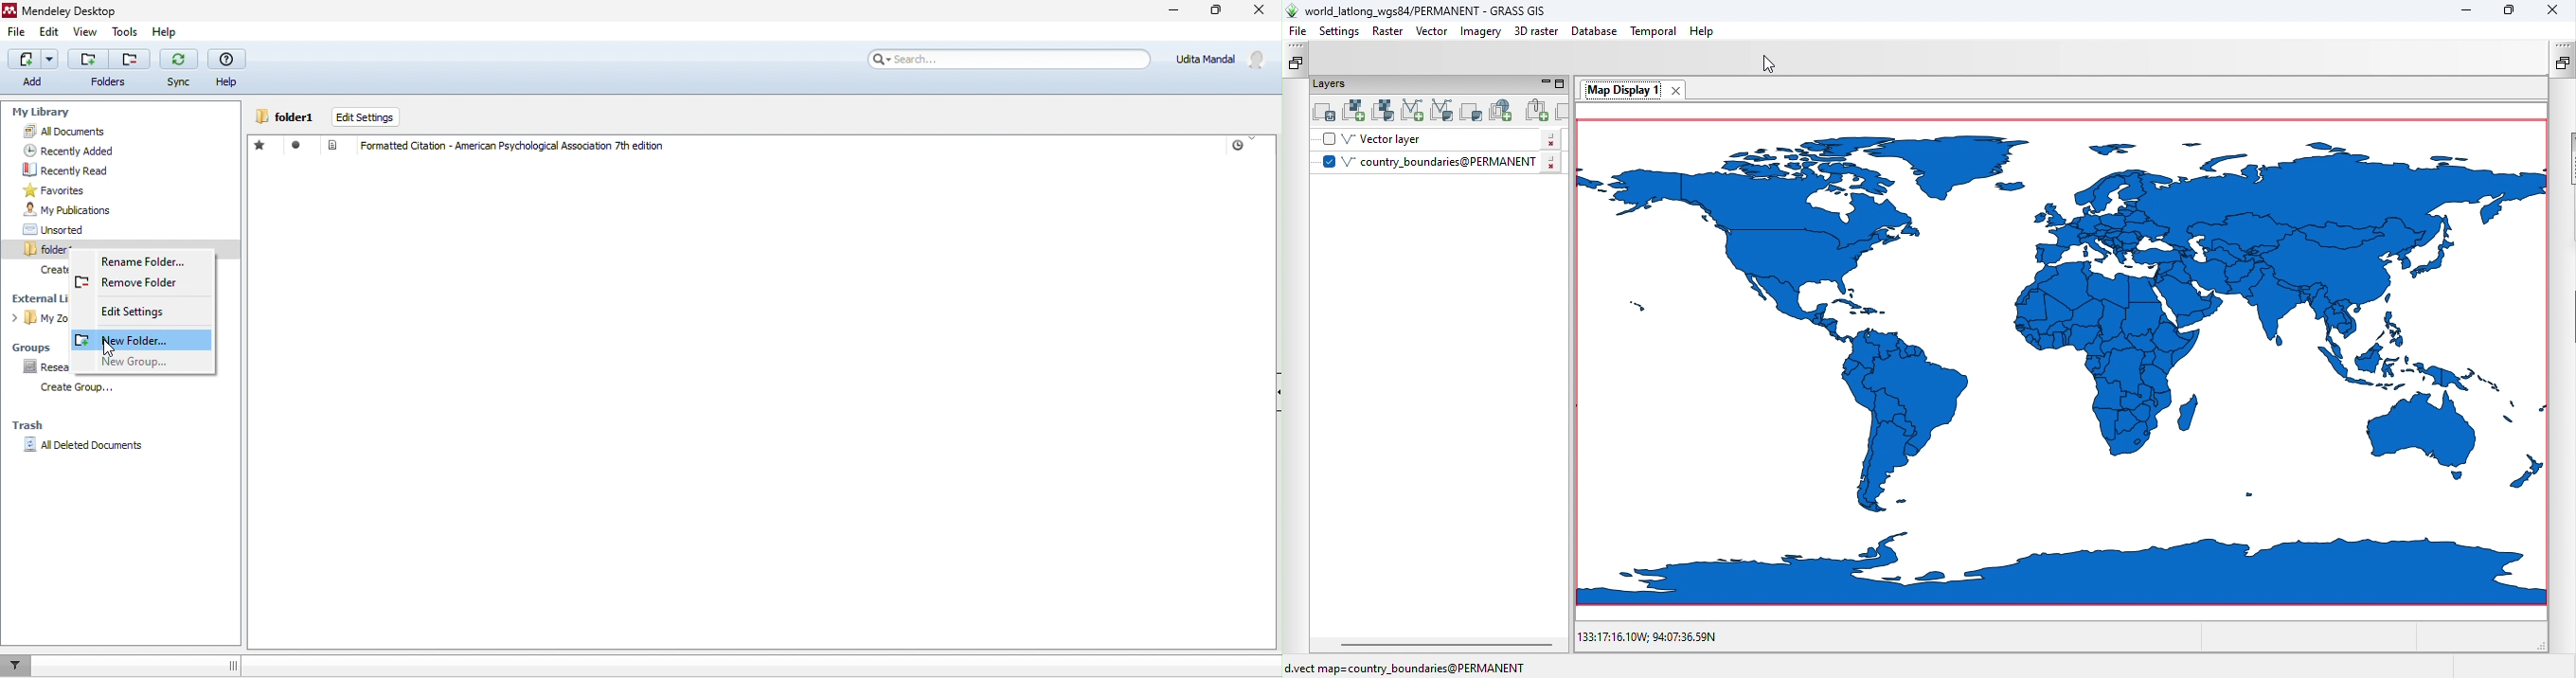  Describe the element at coordinates (130, 445) in the screenshot. I see `all deleted documents` at that location.